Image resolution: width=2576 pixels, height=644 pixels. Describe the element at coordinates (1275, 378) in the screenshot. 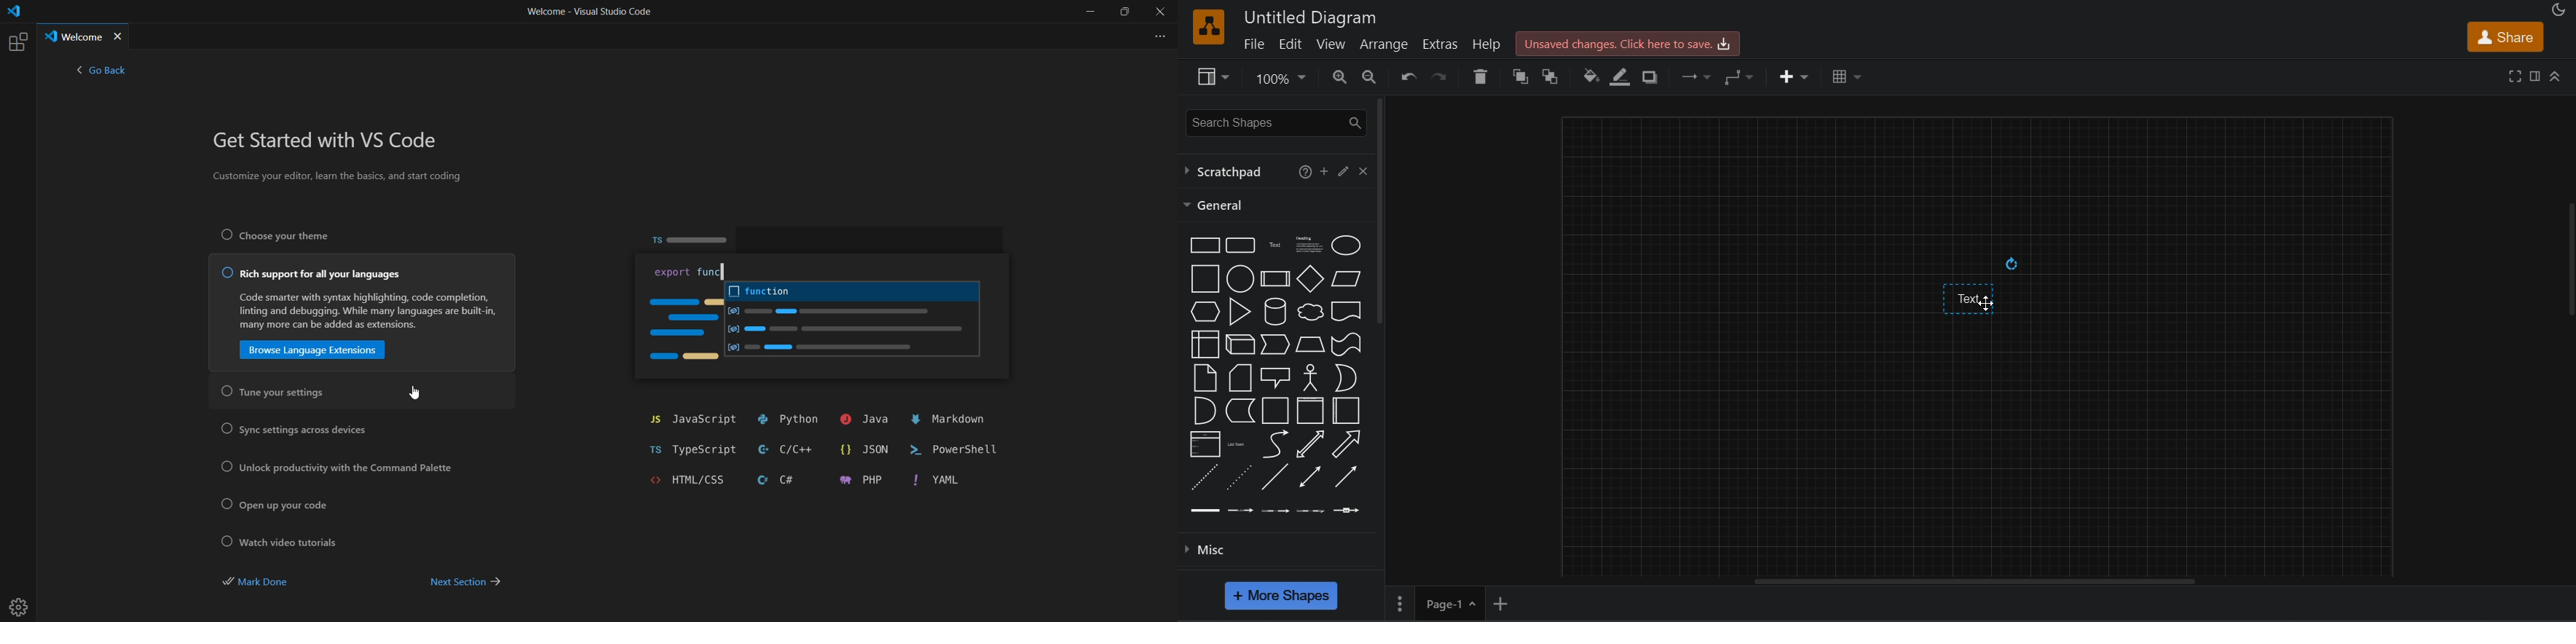

I see `Callout` at that location.